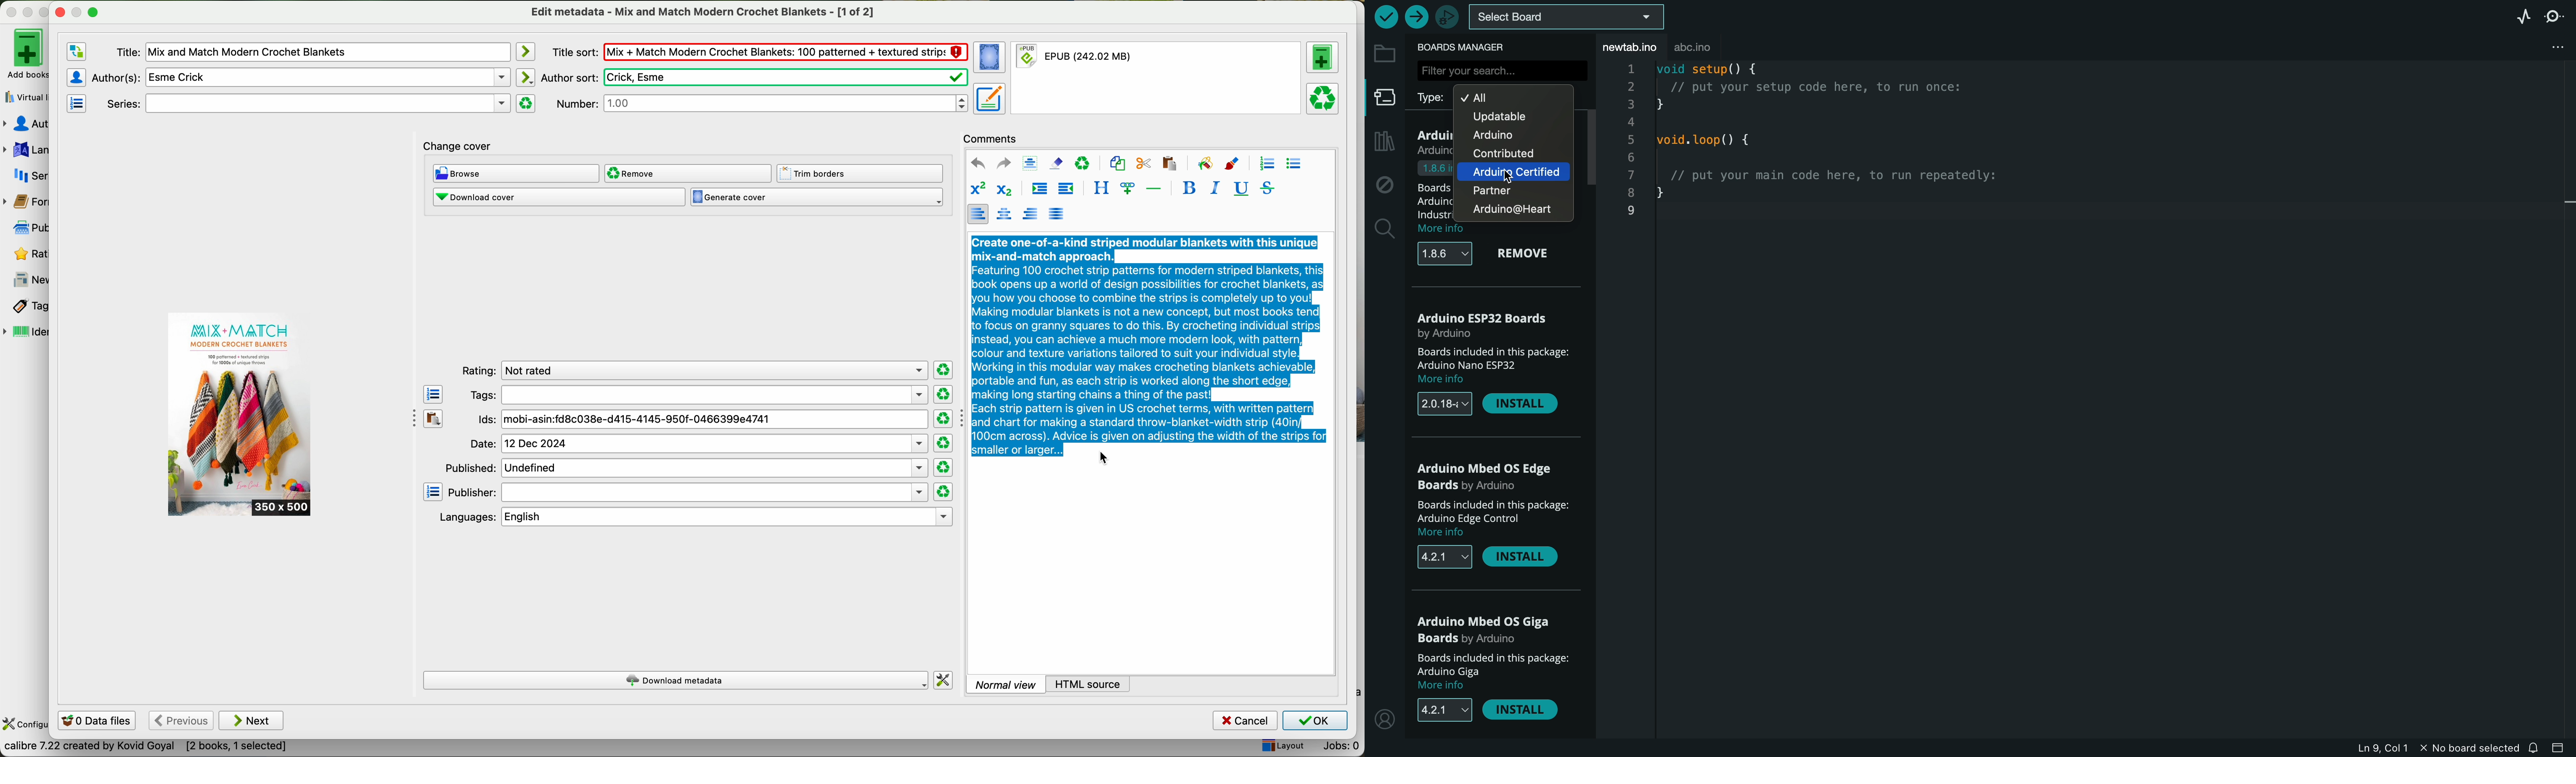  Describe the element at coordinates (944, 370) in the screenshot. I see `clear rating` at that location.